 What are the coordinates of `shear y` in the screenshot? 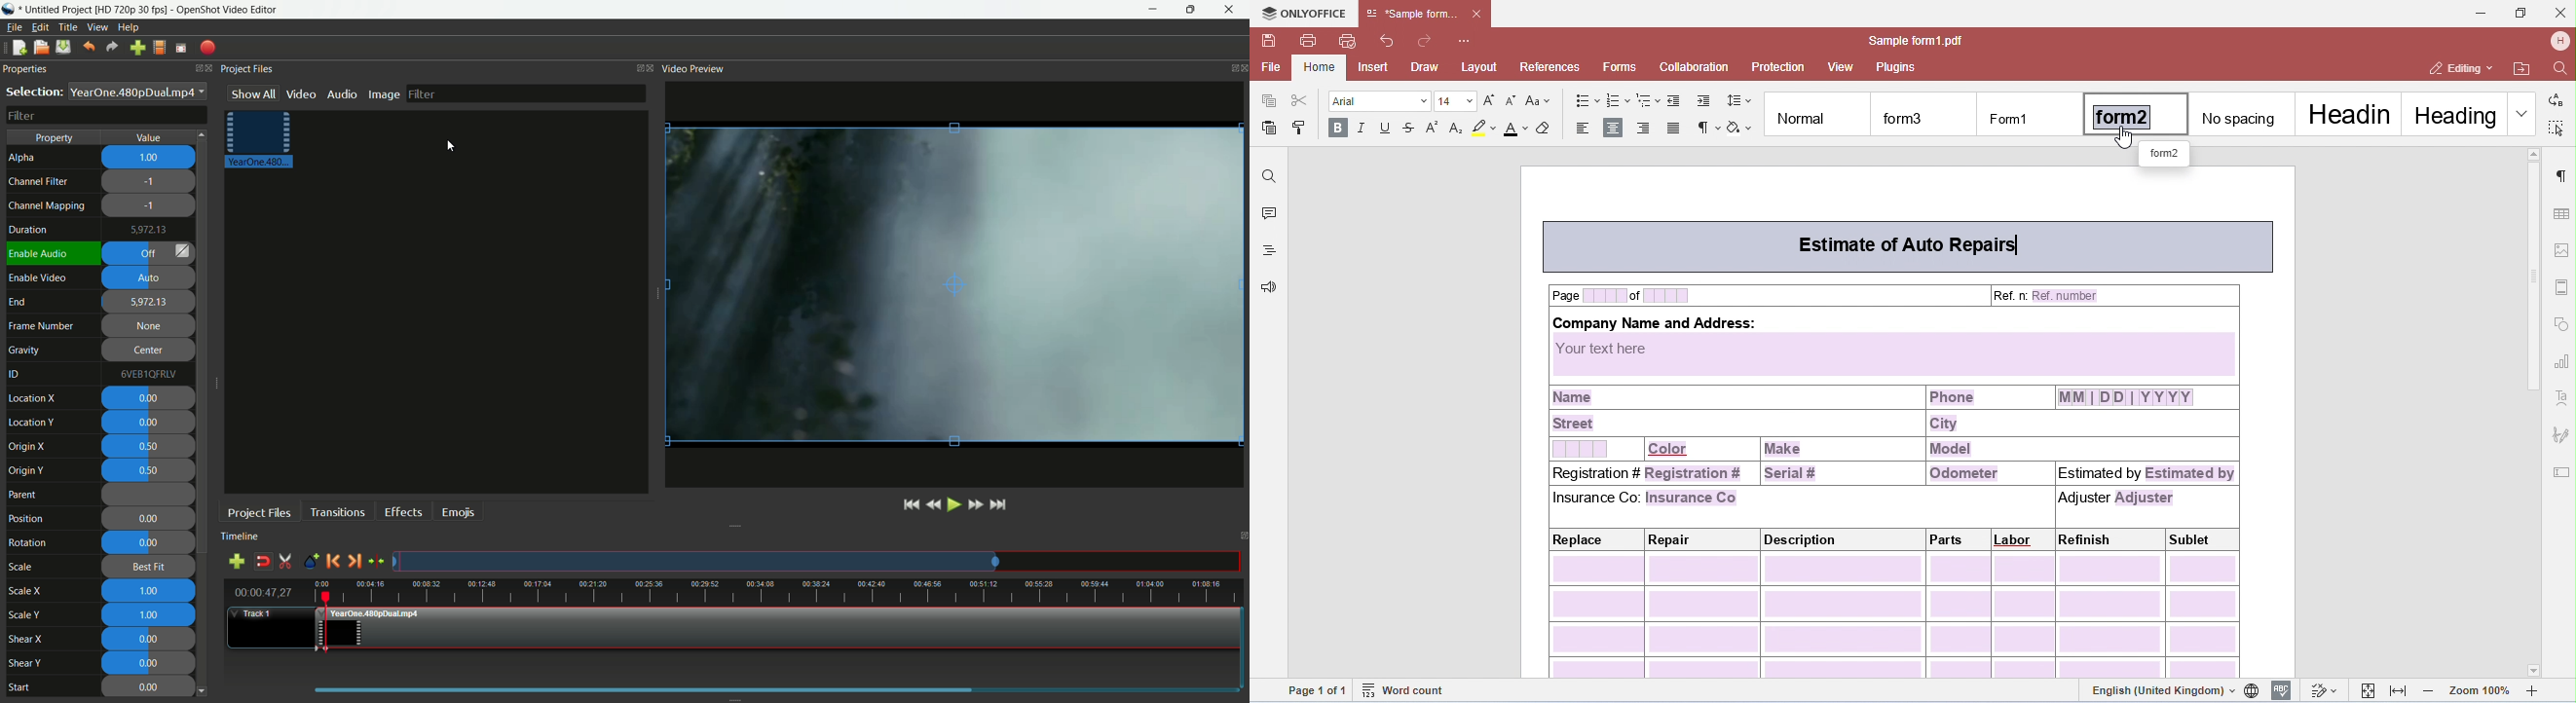 It's located at (25, 664).